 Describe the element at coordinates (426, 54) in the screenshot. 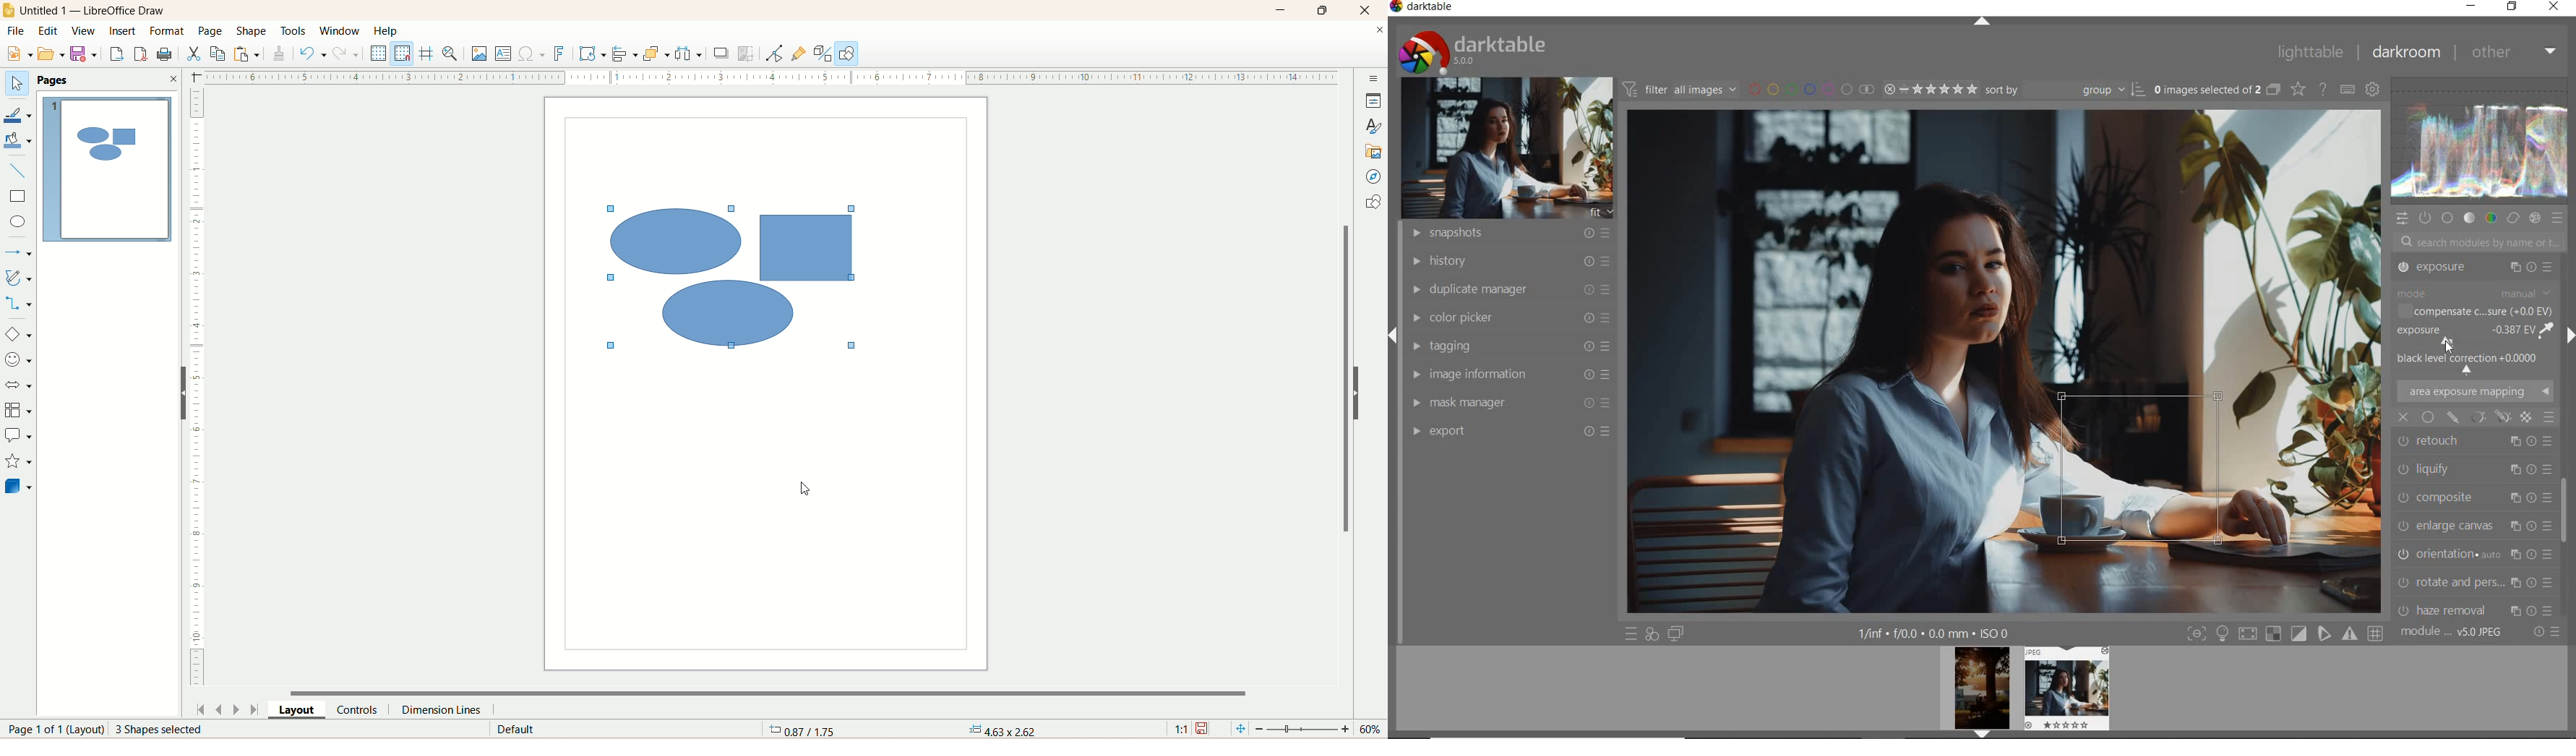

I see `helplines` at that location.